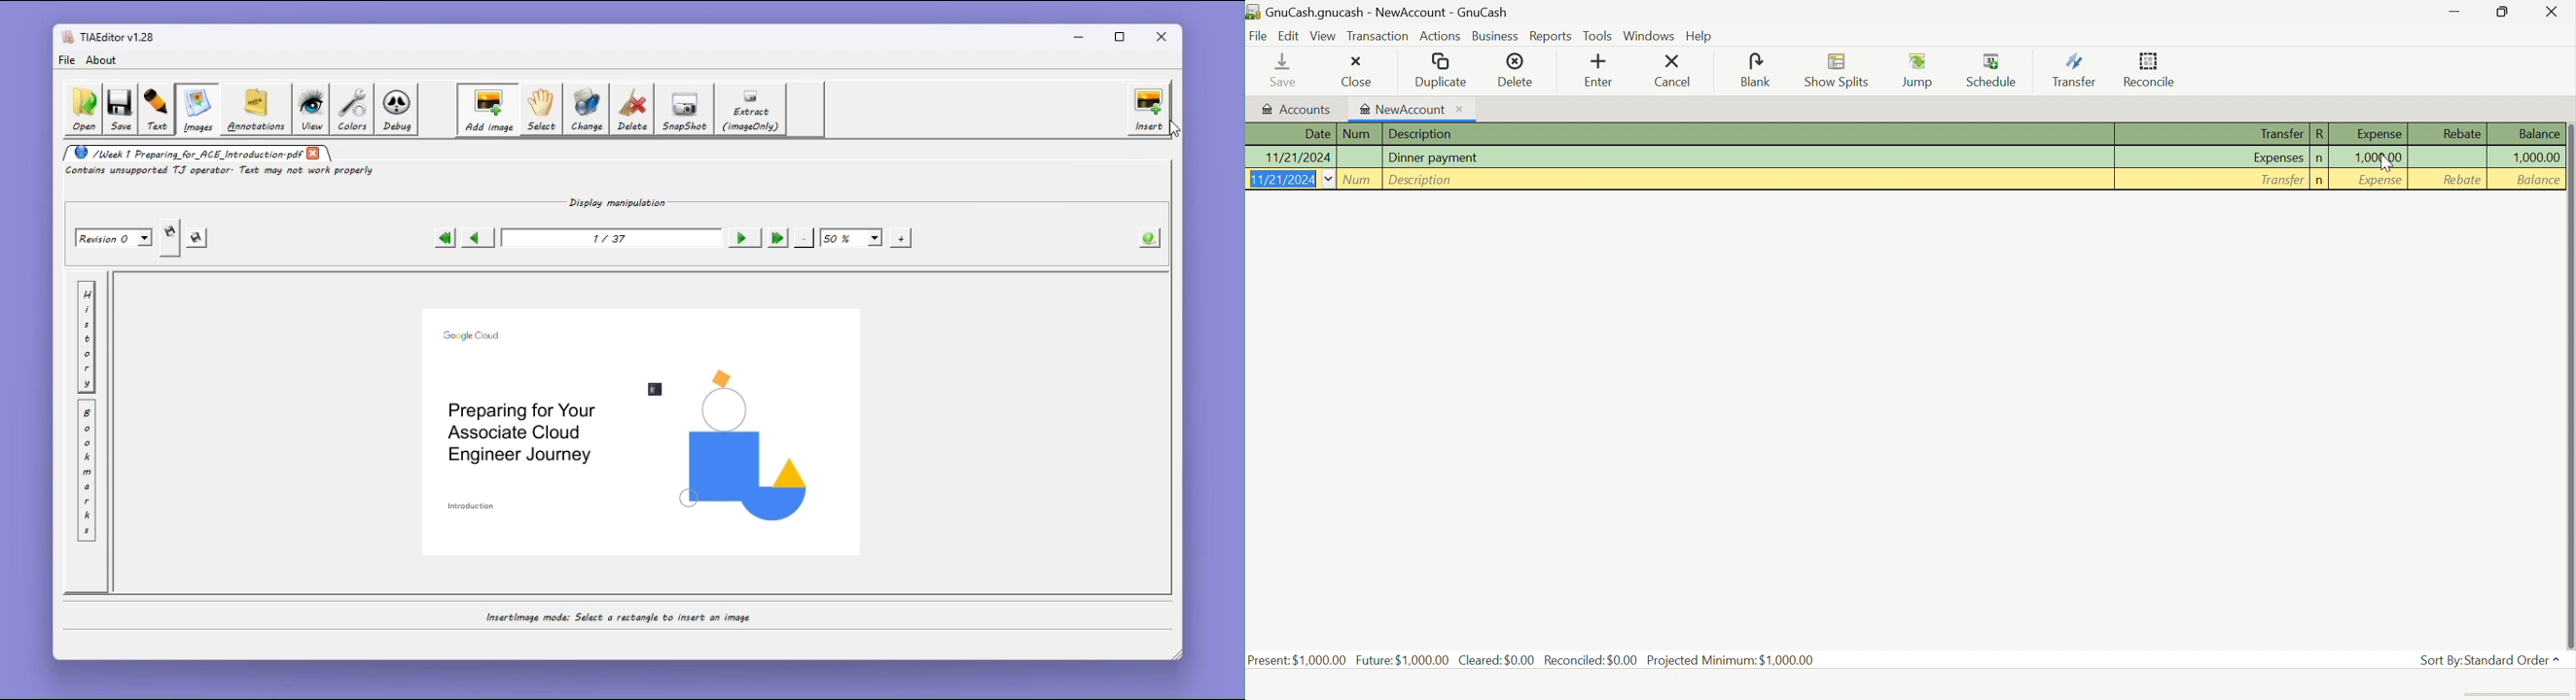 This screenshot has width=2576, height=700. I want to click on Edit, so click(1288, 35).